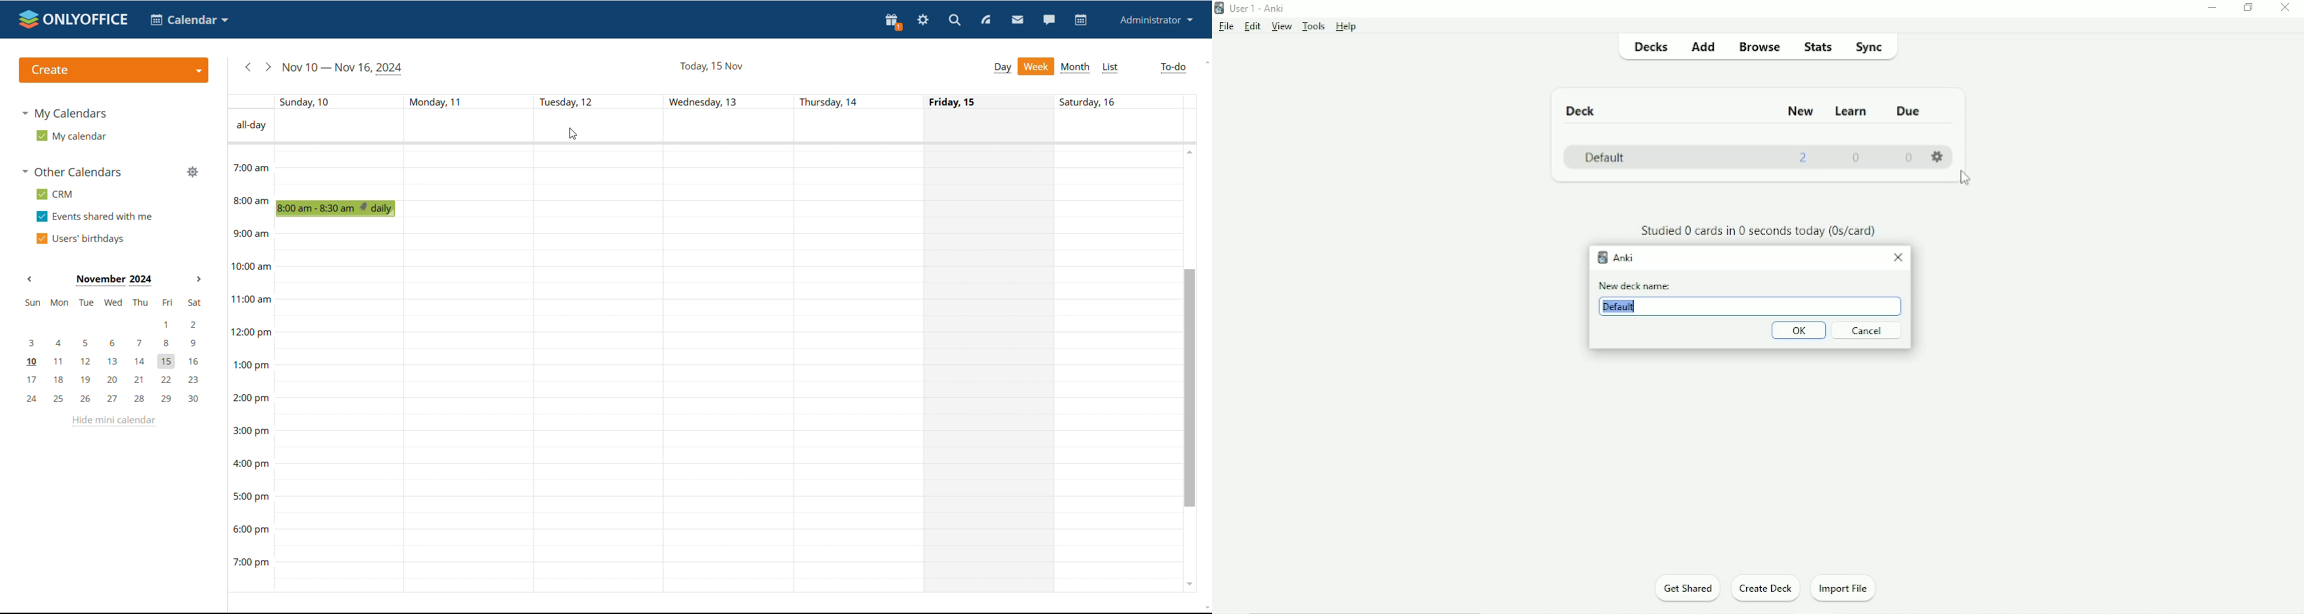  What do you see at coordinates (1281, 26) in the screenshot?
I see `View` at bounding box center [1281, 26].